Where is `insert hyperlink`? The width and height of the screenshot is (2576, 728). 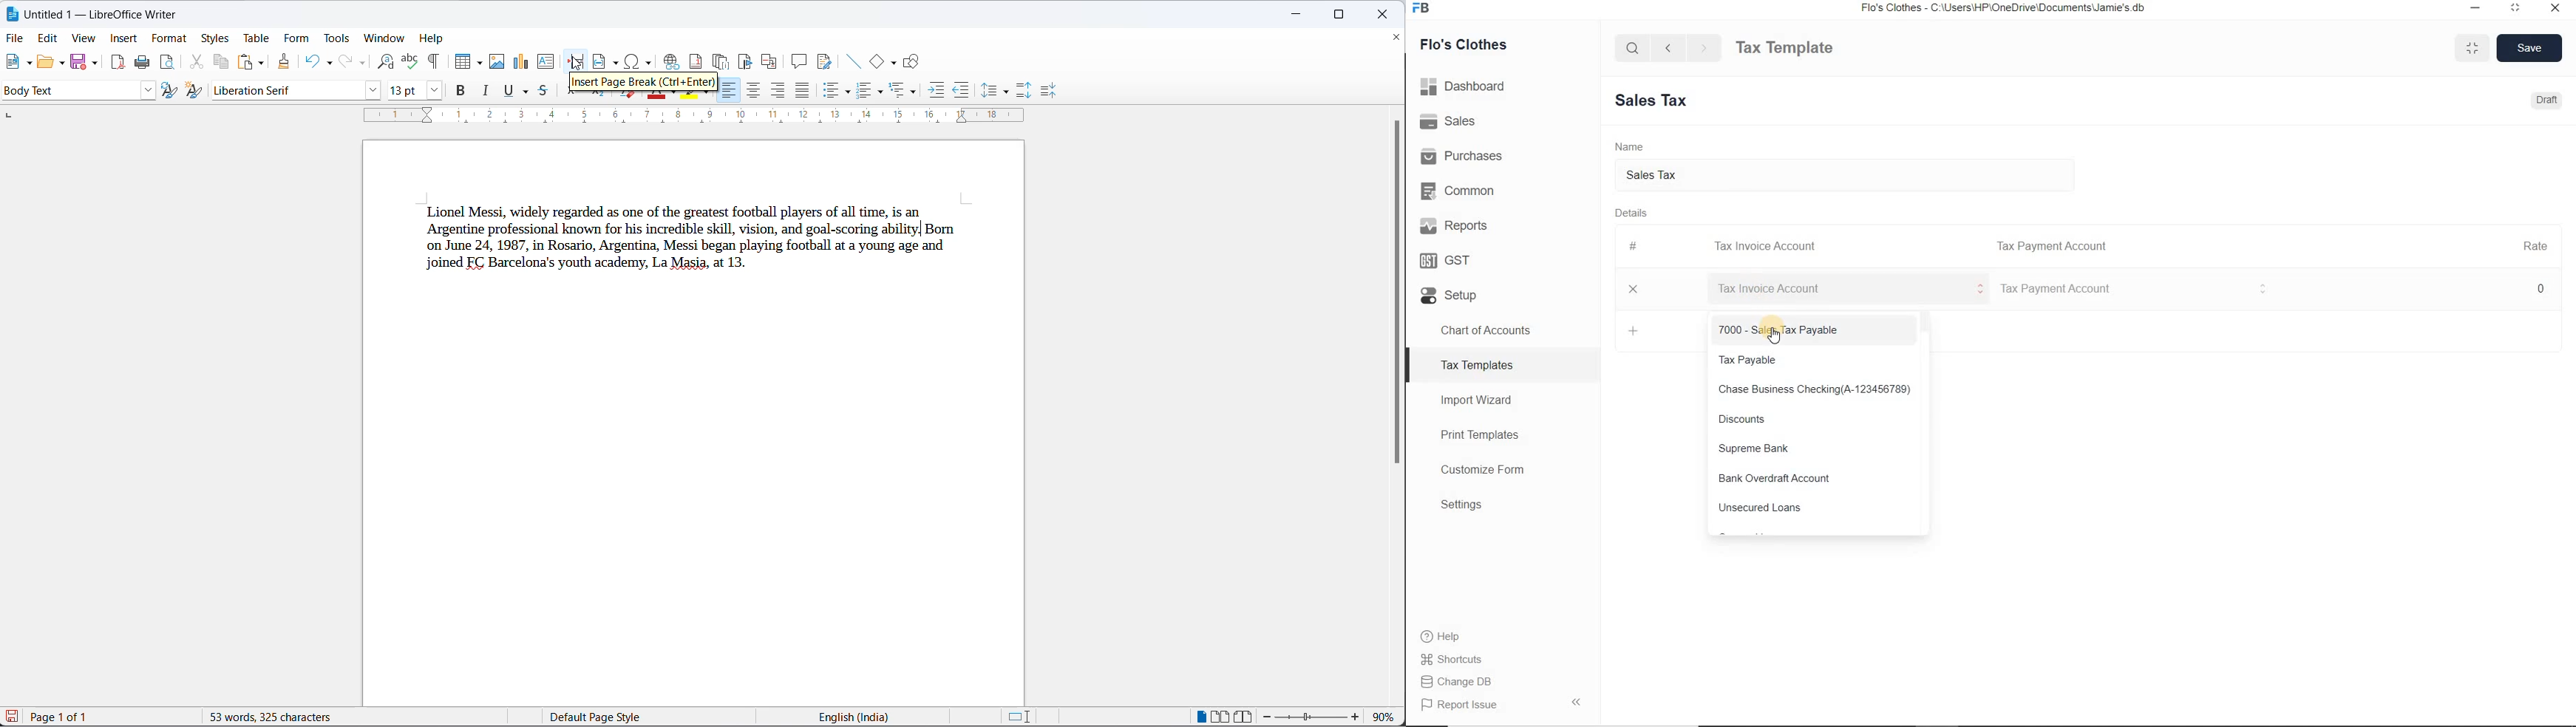 insert hyperlink is located at coordinates (640, 62).